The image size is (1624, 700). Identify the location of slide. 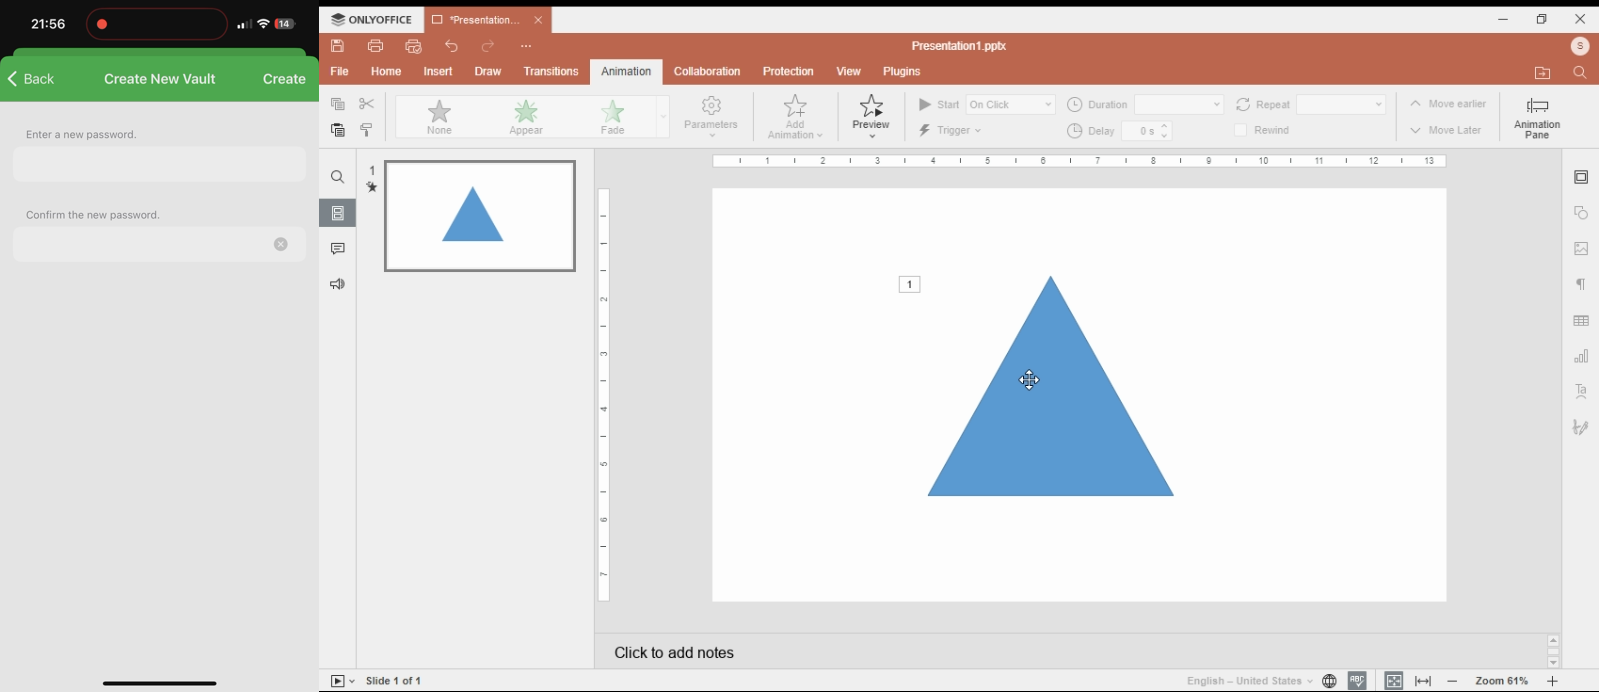
(397, 679).